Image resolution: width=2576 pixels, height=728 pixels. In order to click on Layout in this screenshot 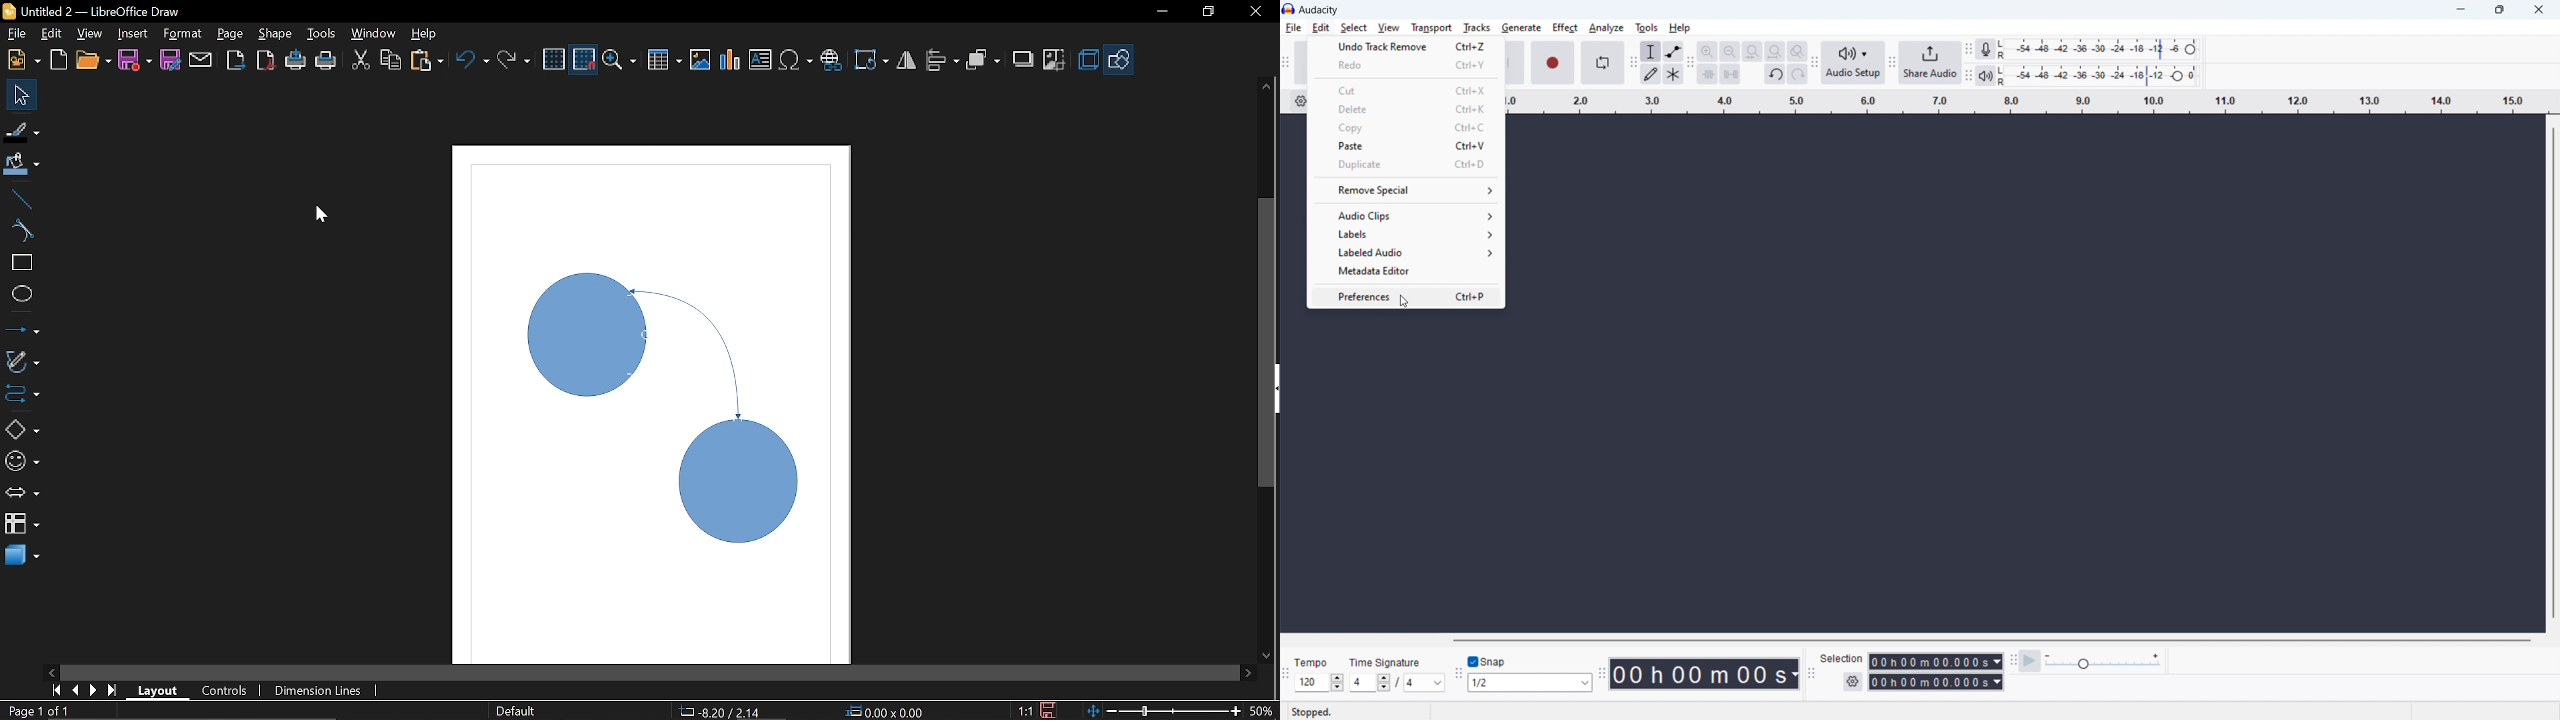, I will do `click(160, 691)`.